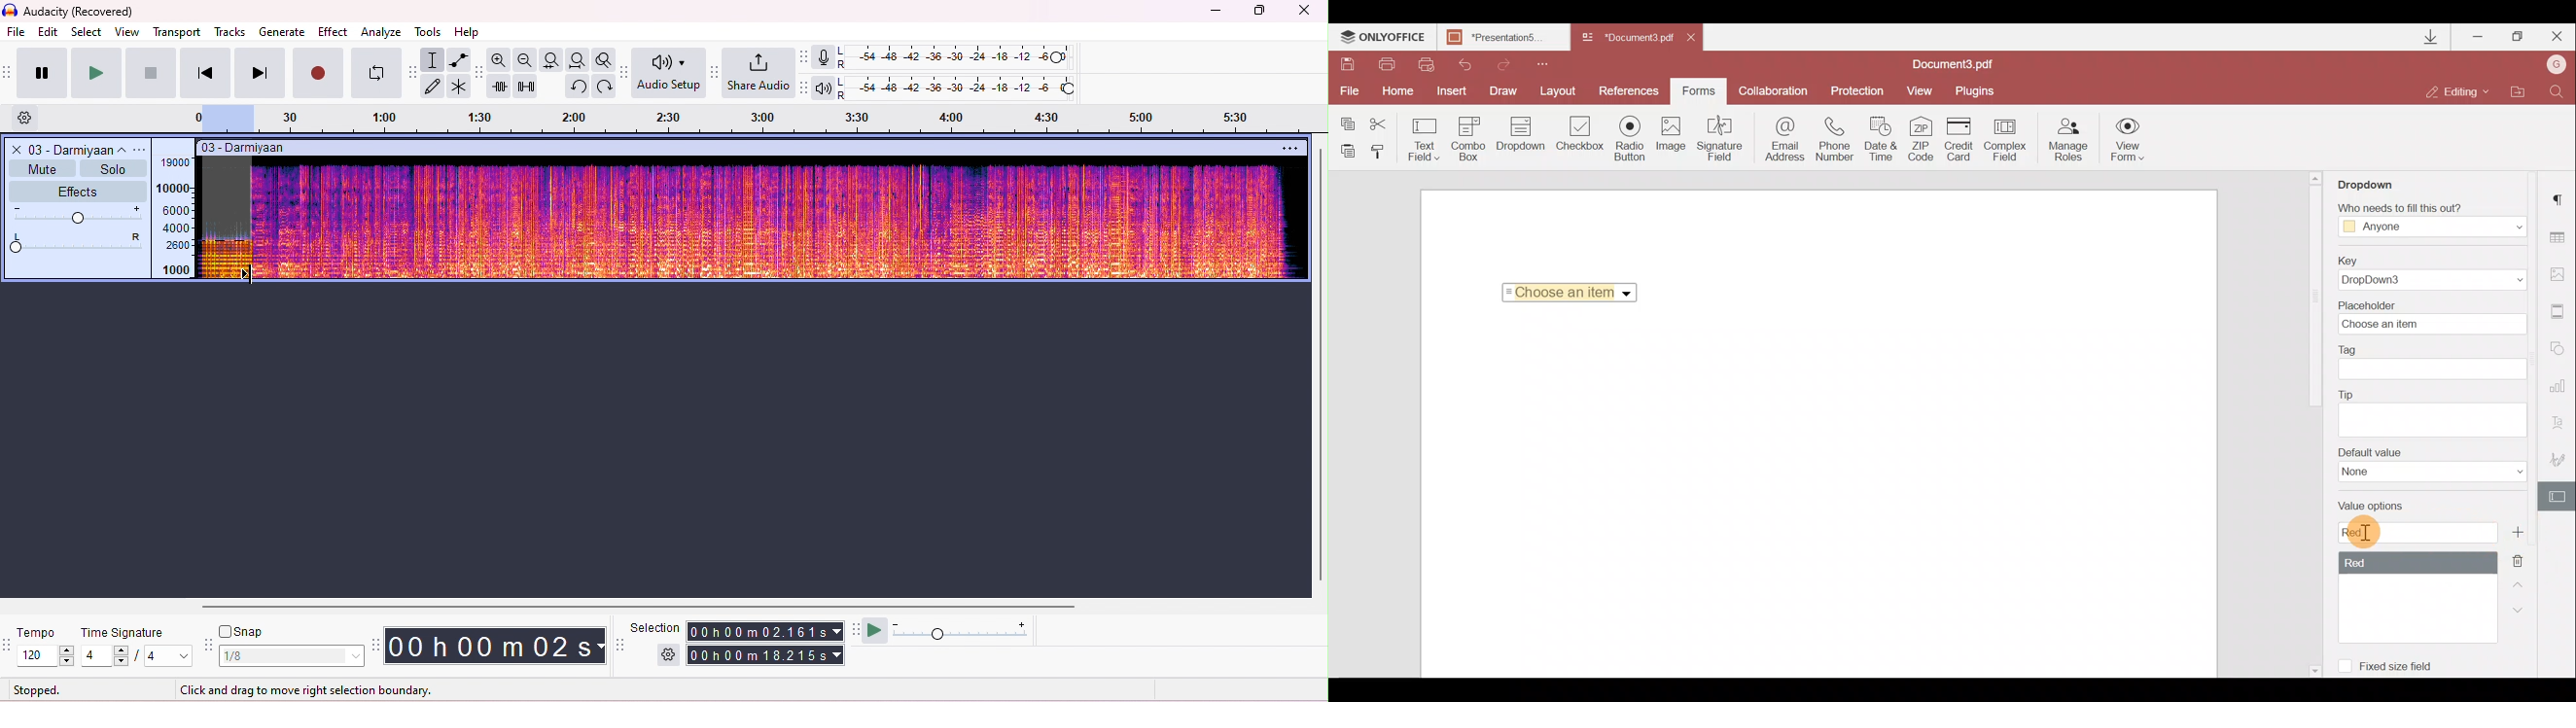 The height and width of the screenshot is (728, 2576). Describe the element at coordinates (260, 73) in the screenshot. I see `next` at that location.